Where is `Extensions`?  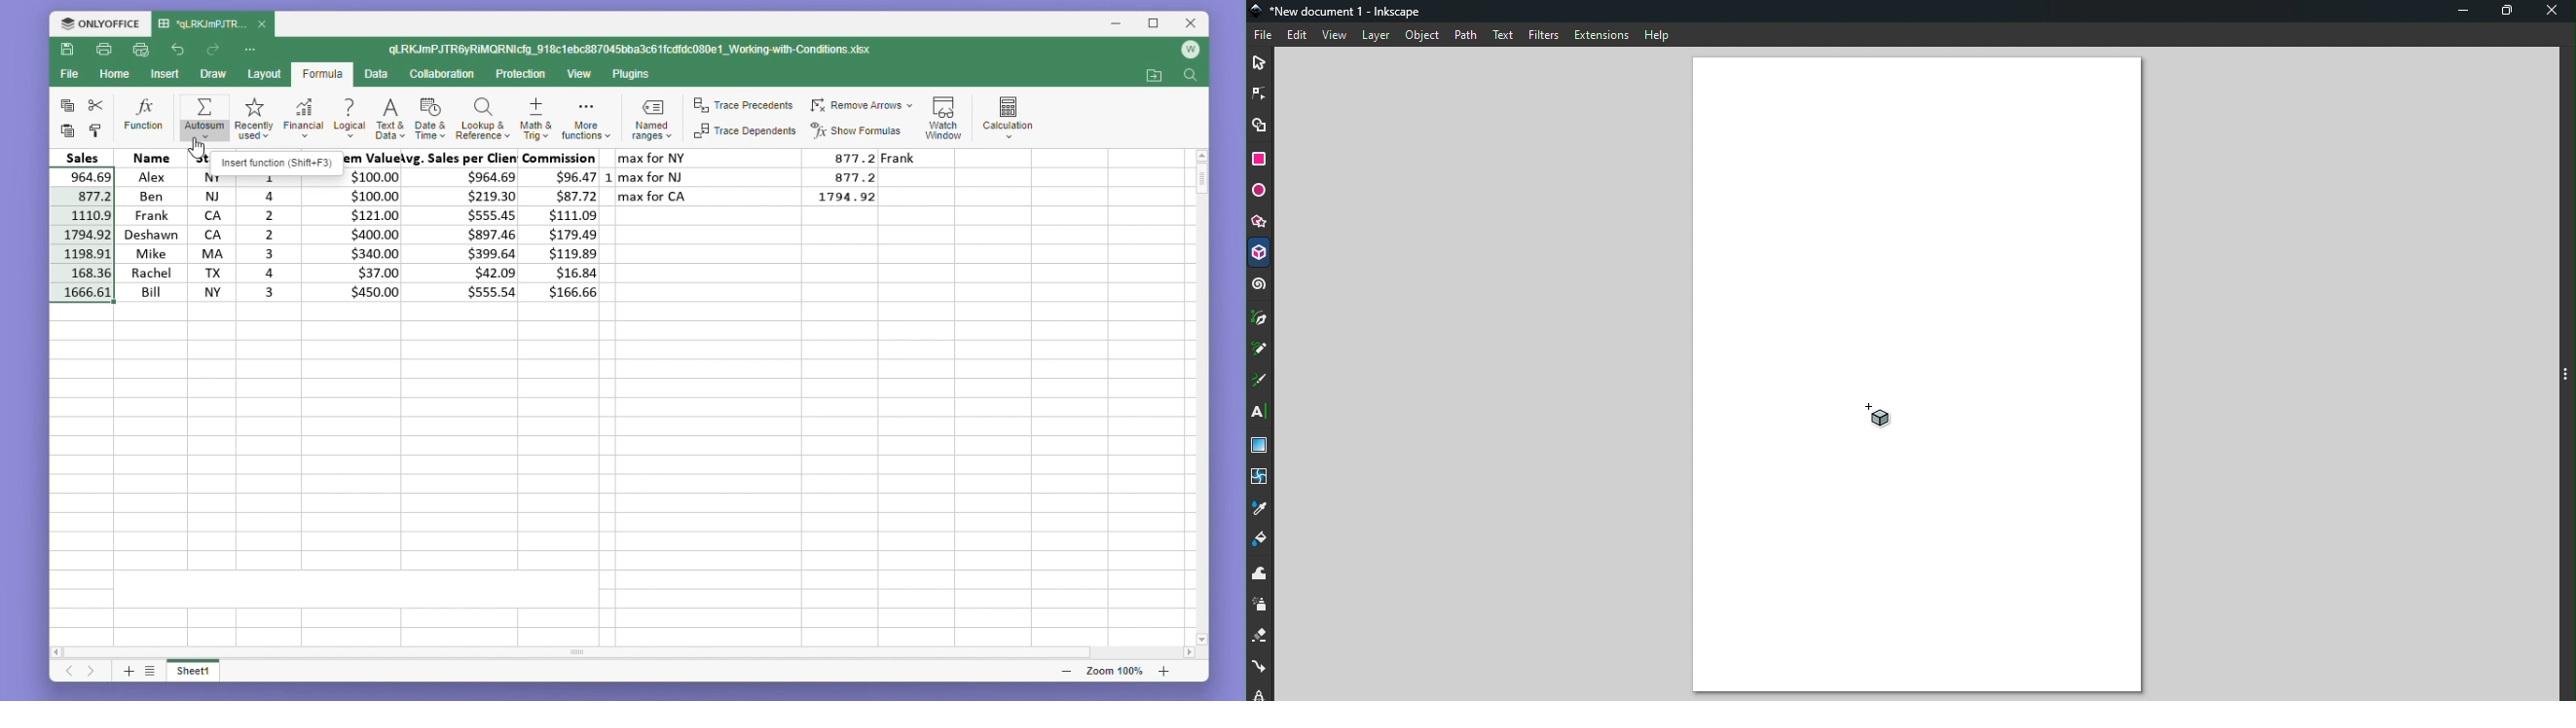 Extensions is located at coordinates (1602, 37).